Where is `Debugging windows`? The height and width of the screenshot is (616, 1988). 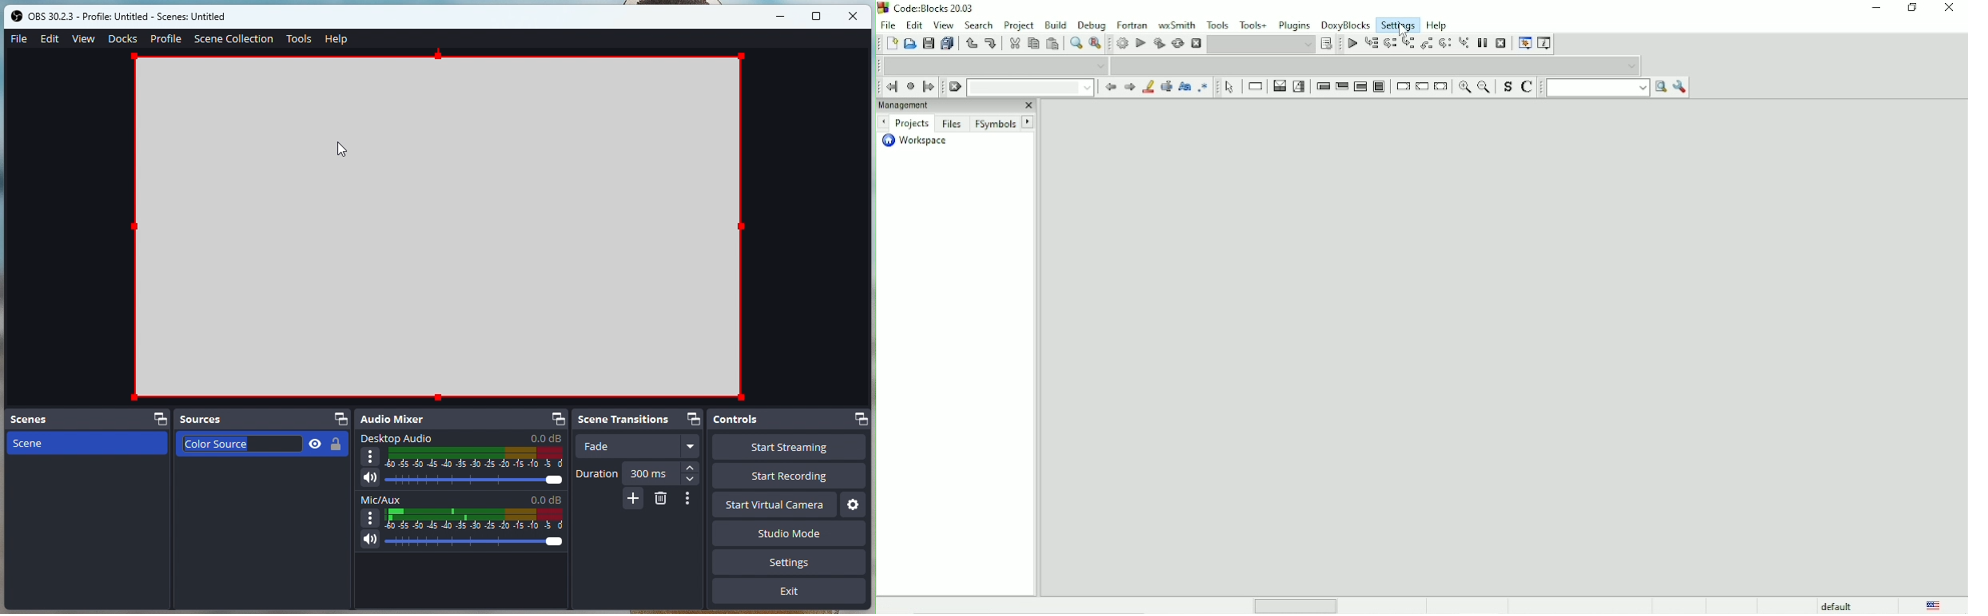
Debugging windows is located at coordinates (1524, 42).